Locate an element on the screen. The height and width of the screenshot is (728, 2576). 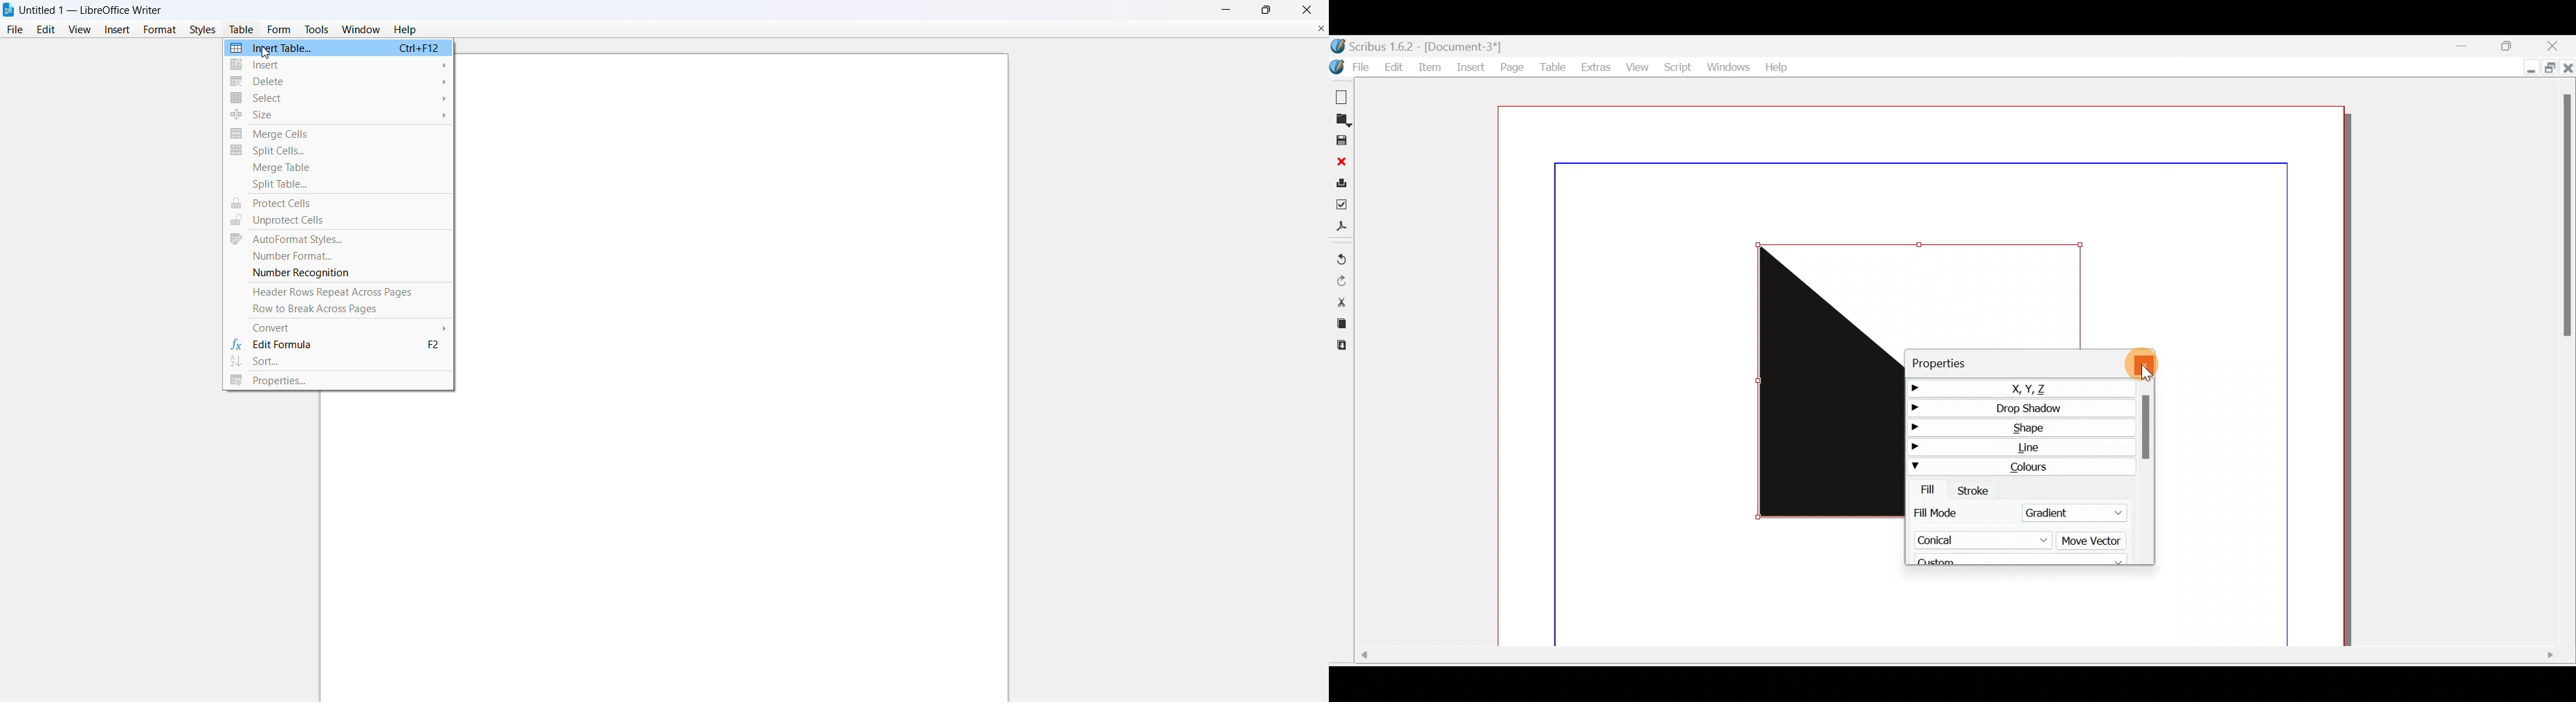
form is located at coordinates (279, 29).